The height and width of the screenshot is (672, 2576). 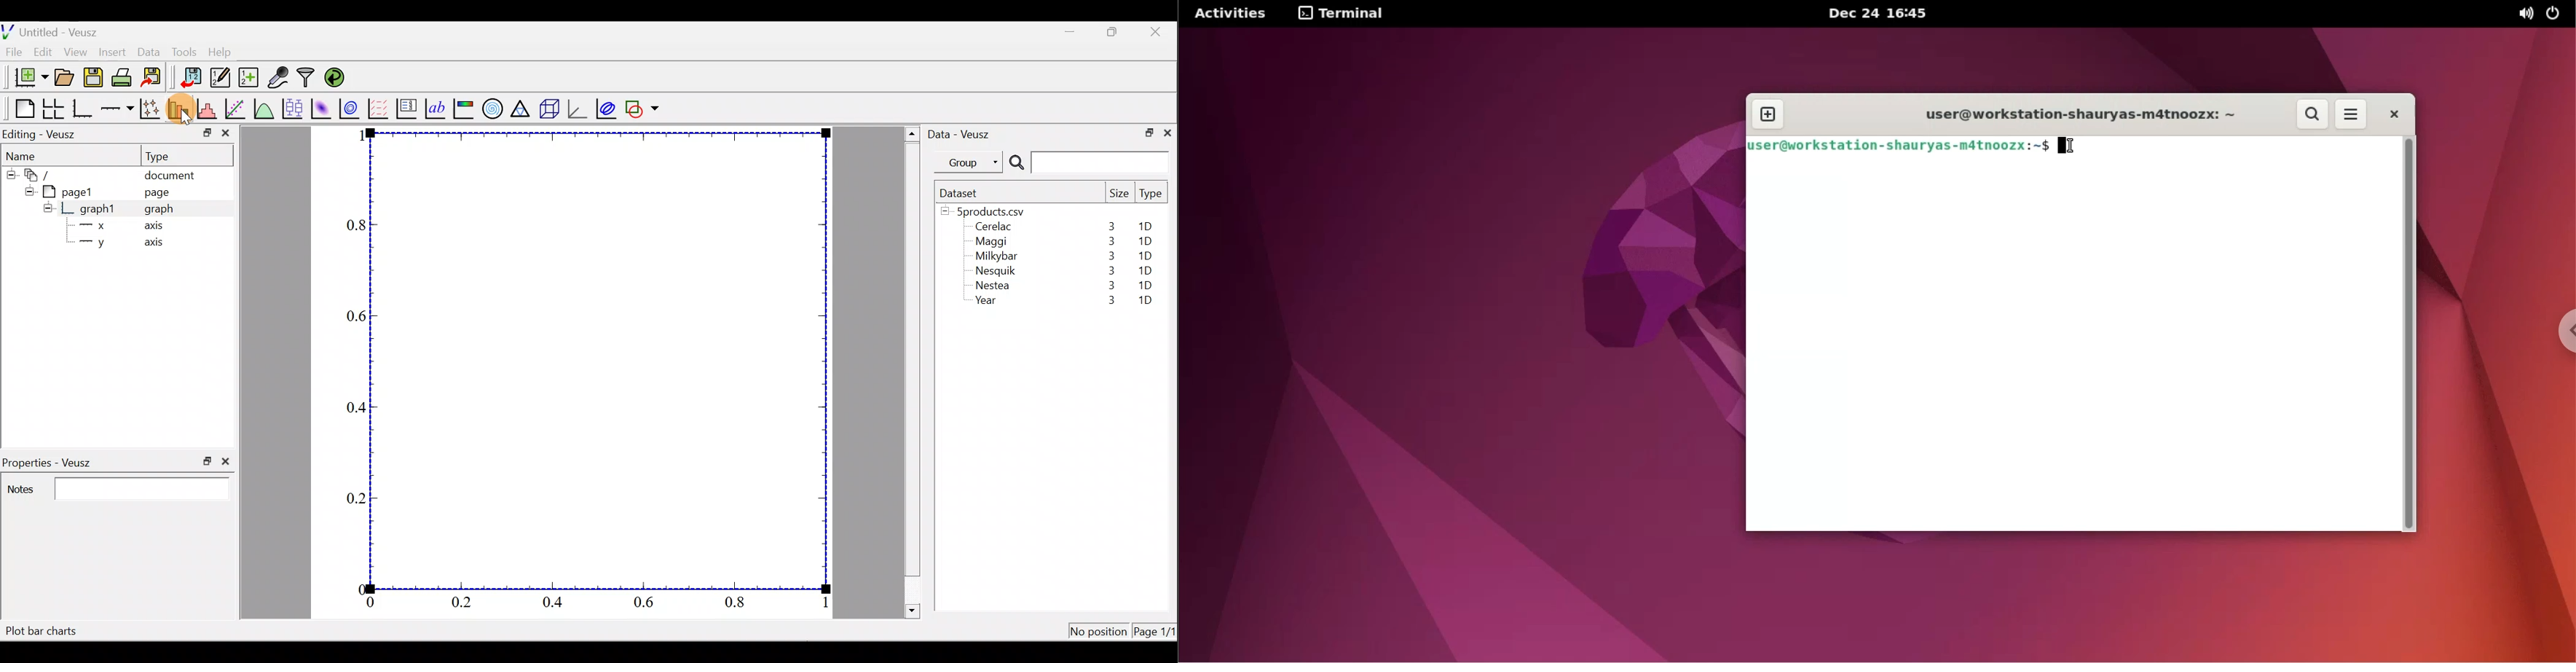 I want to click on Save the document, so click(x=95, y=80).